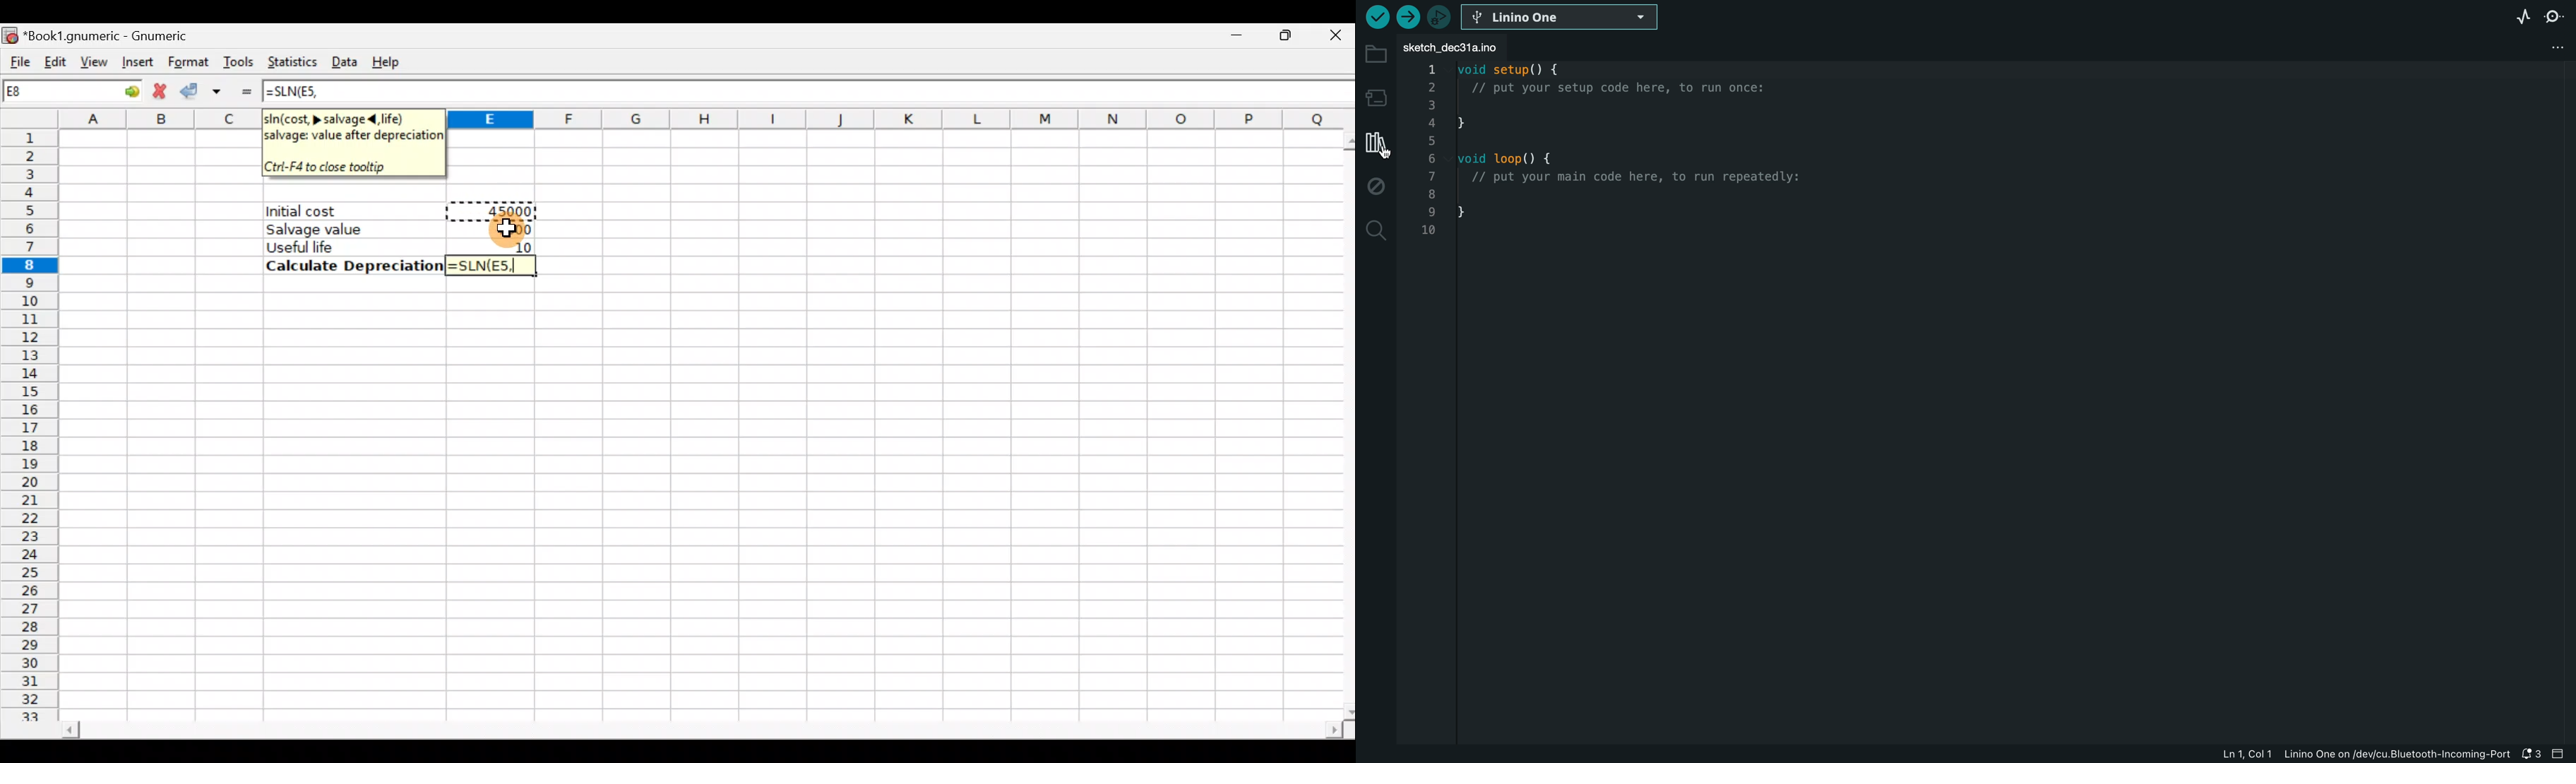 The width and height of the screenshot is (2576, 784). I want to click on Cursor hovering on cell E6, so click(516, 230).